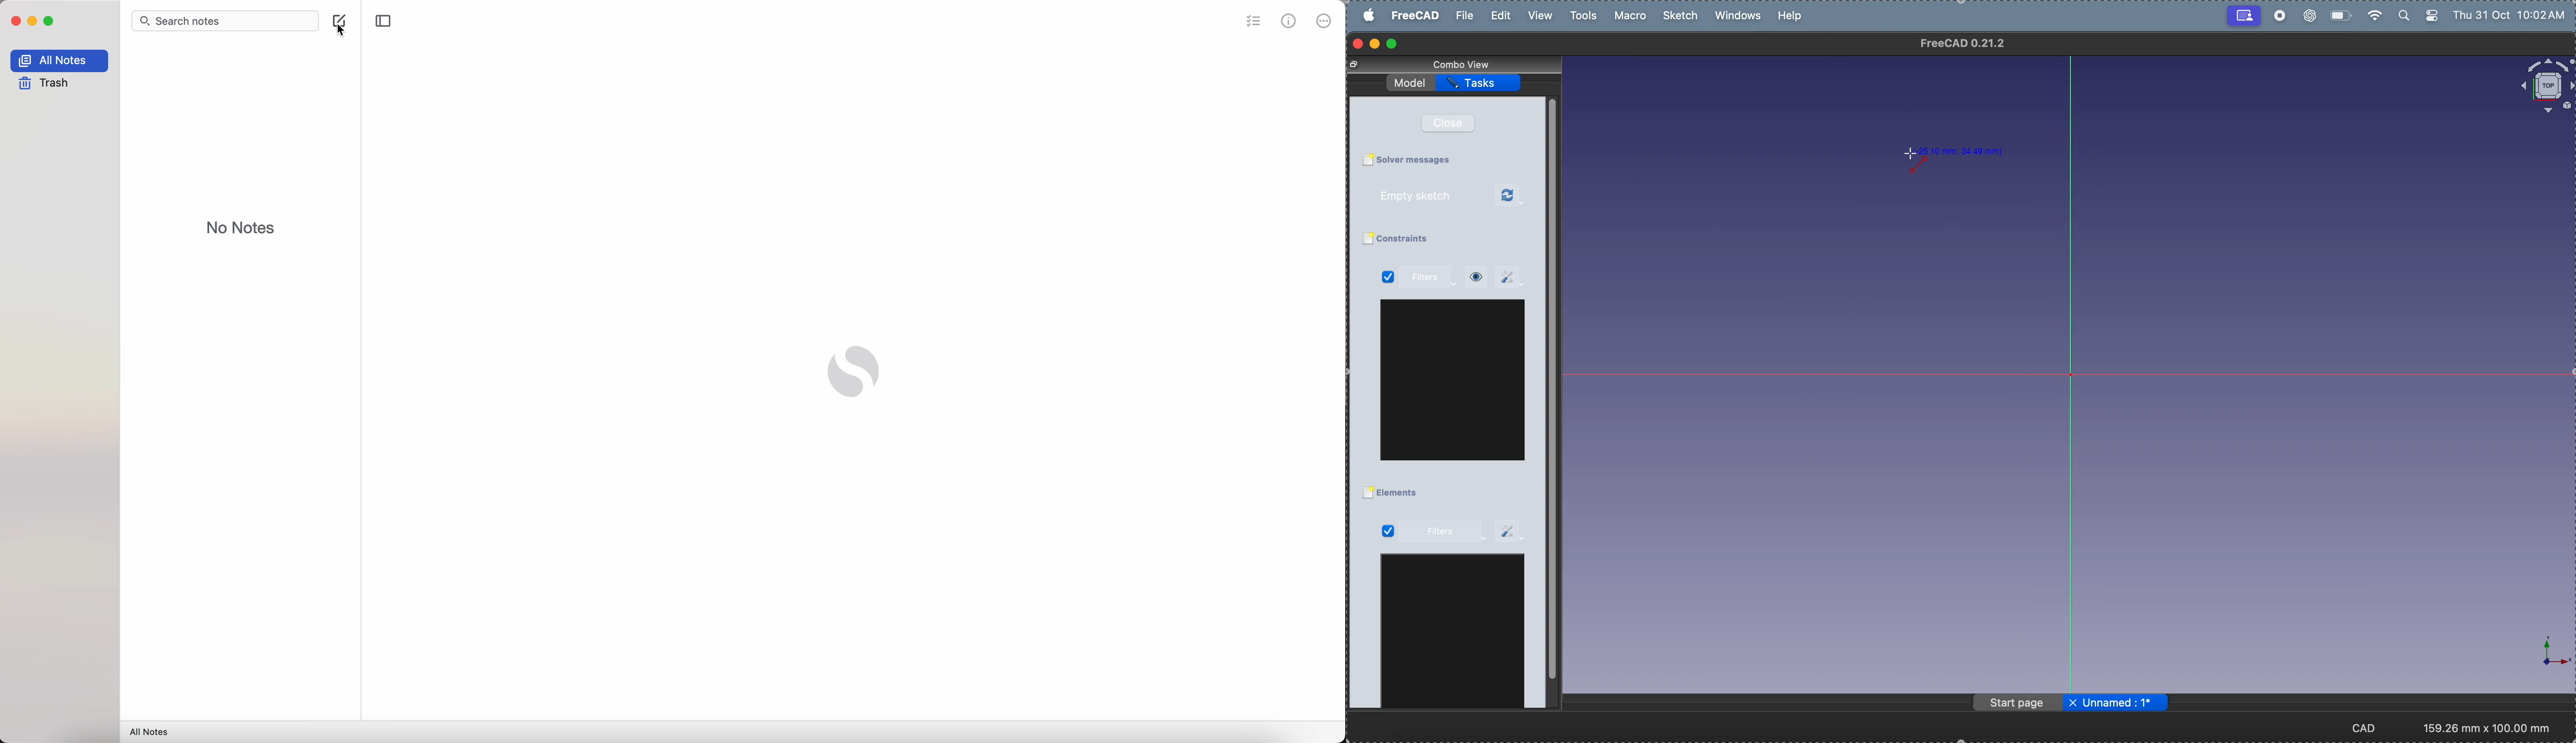  I want to click on close, so click(1453, 122).